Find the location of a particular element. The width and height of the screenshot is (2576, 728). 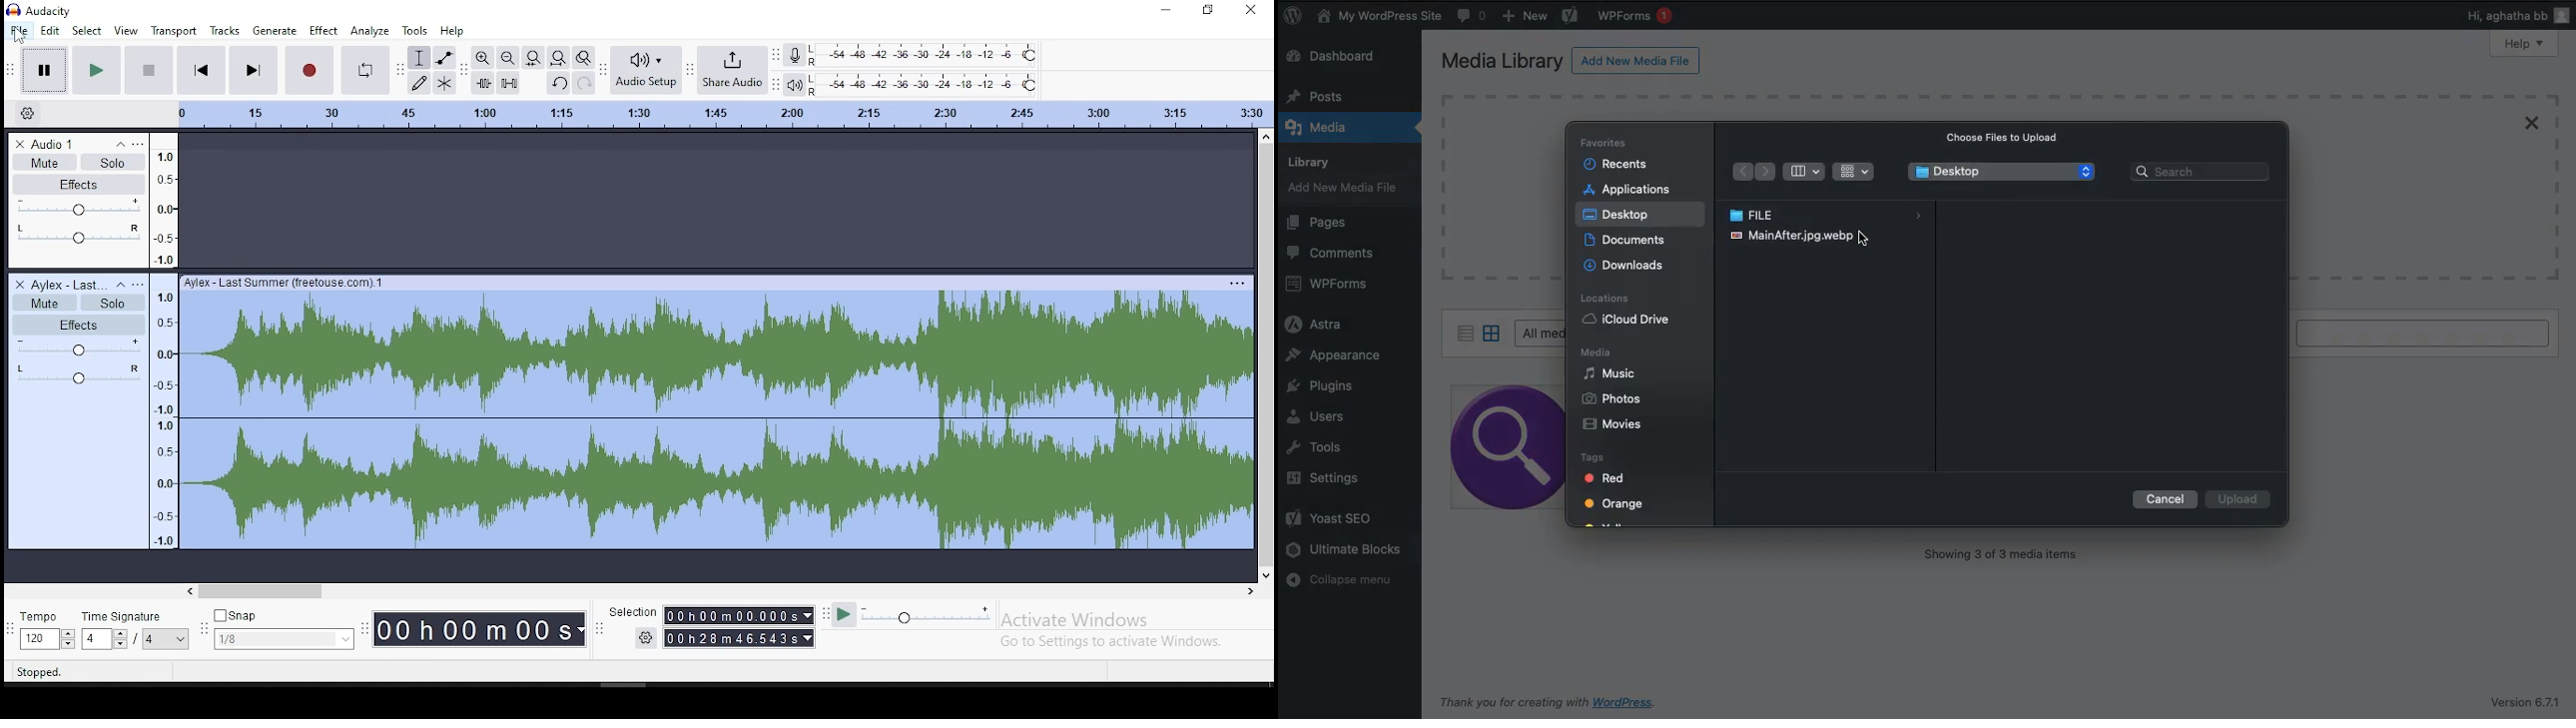

tools is located at coordinates (417, 30).